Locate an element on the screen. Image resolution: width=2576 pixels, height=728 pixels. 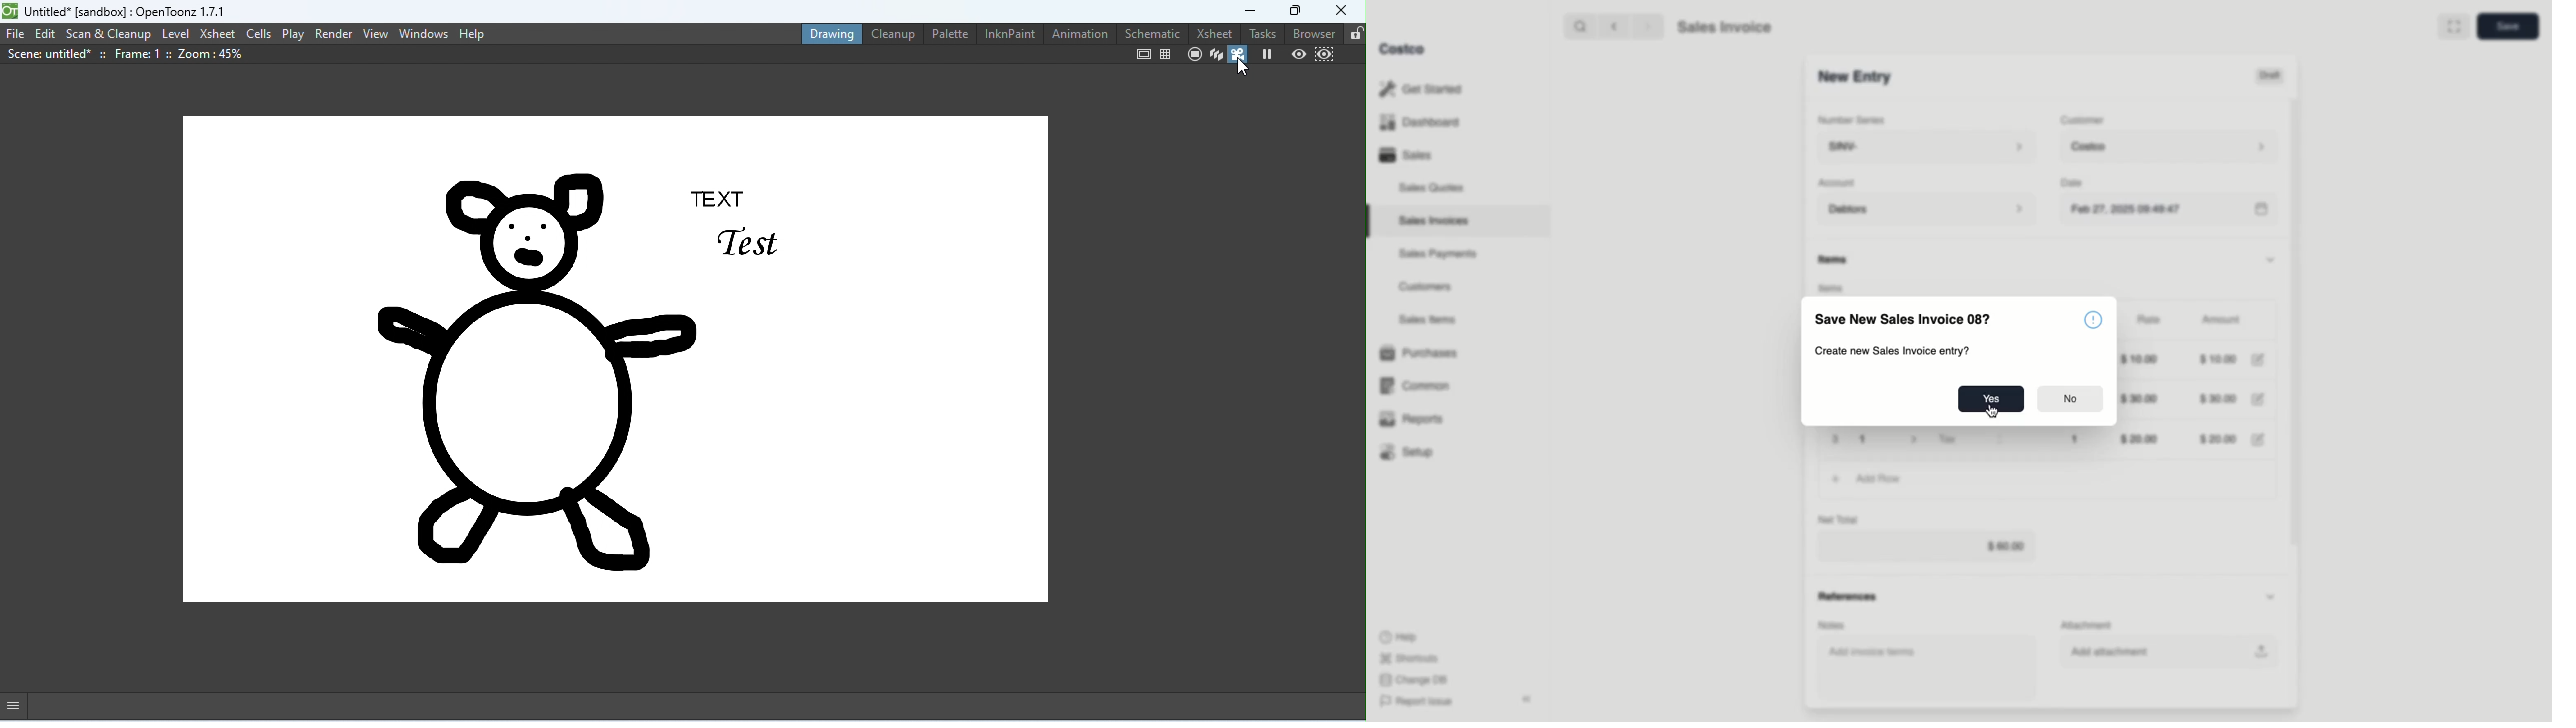
Dashboard is located at coordinates (1424, 123).